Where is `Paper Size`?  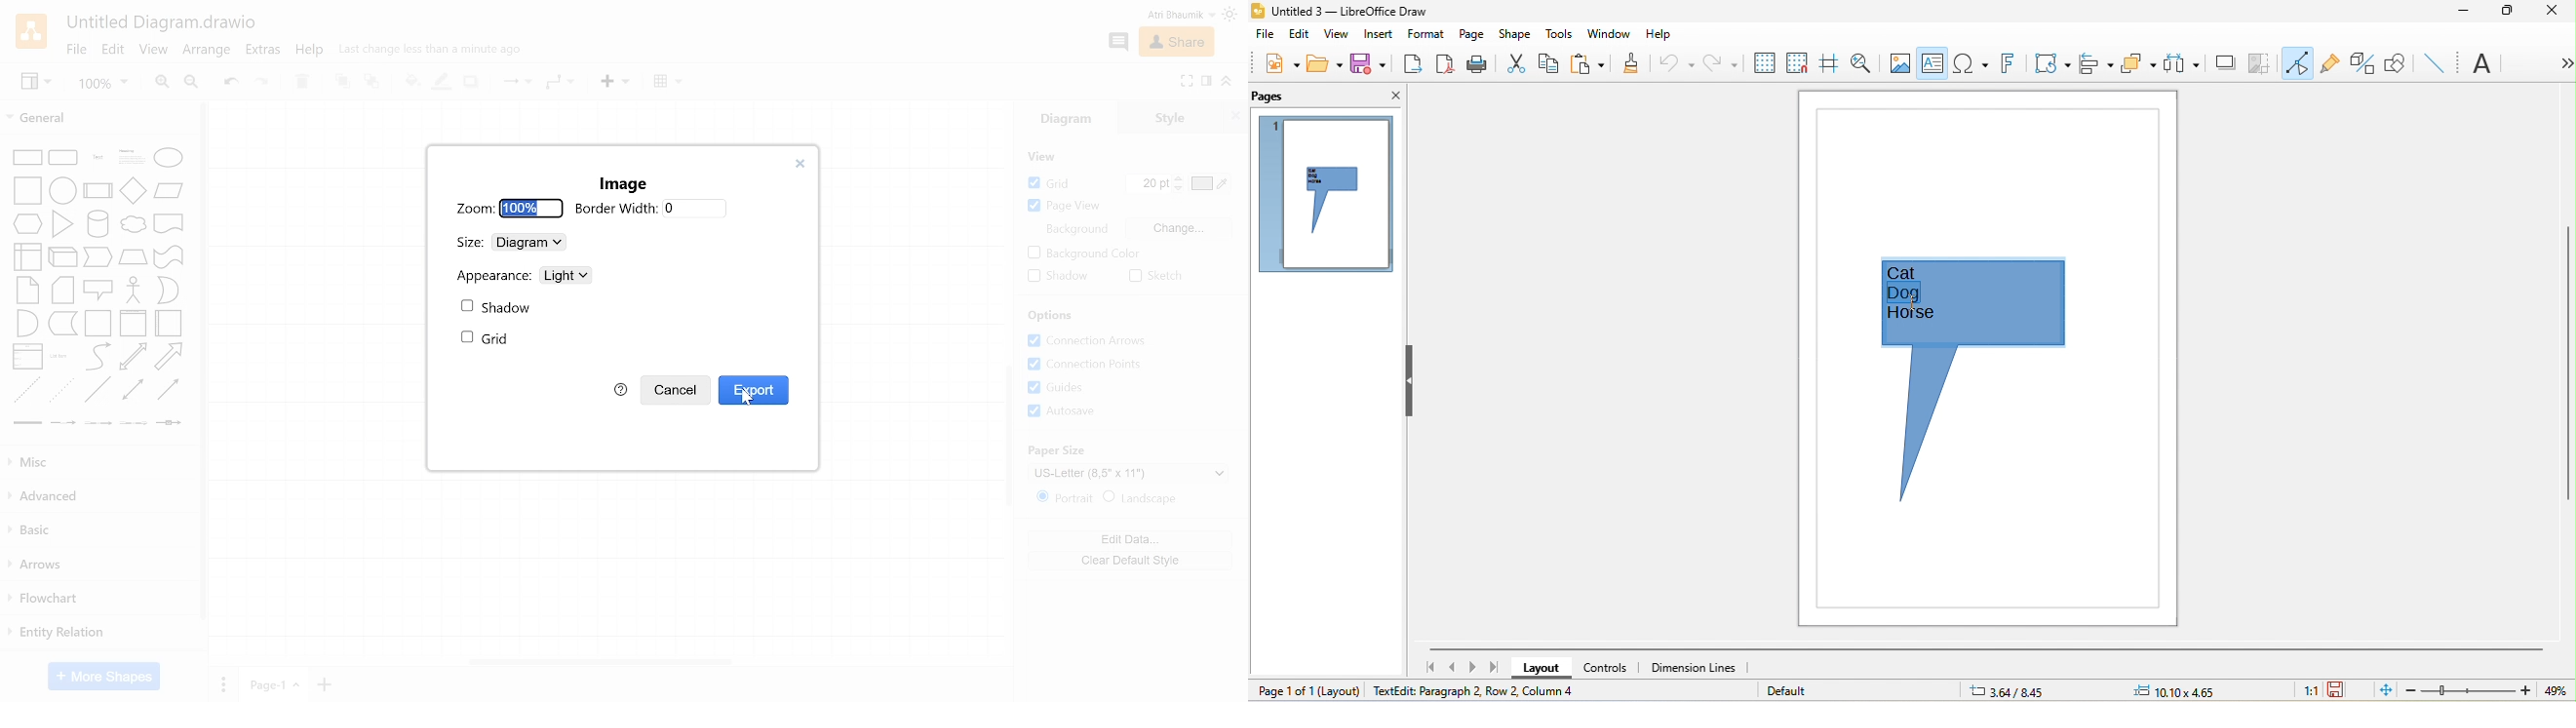 Paper Size is located at coordinates (1056, 448).